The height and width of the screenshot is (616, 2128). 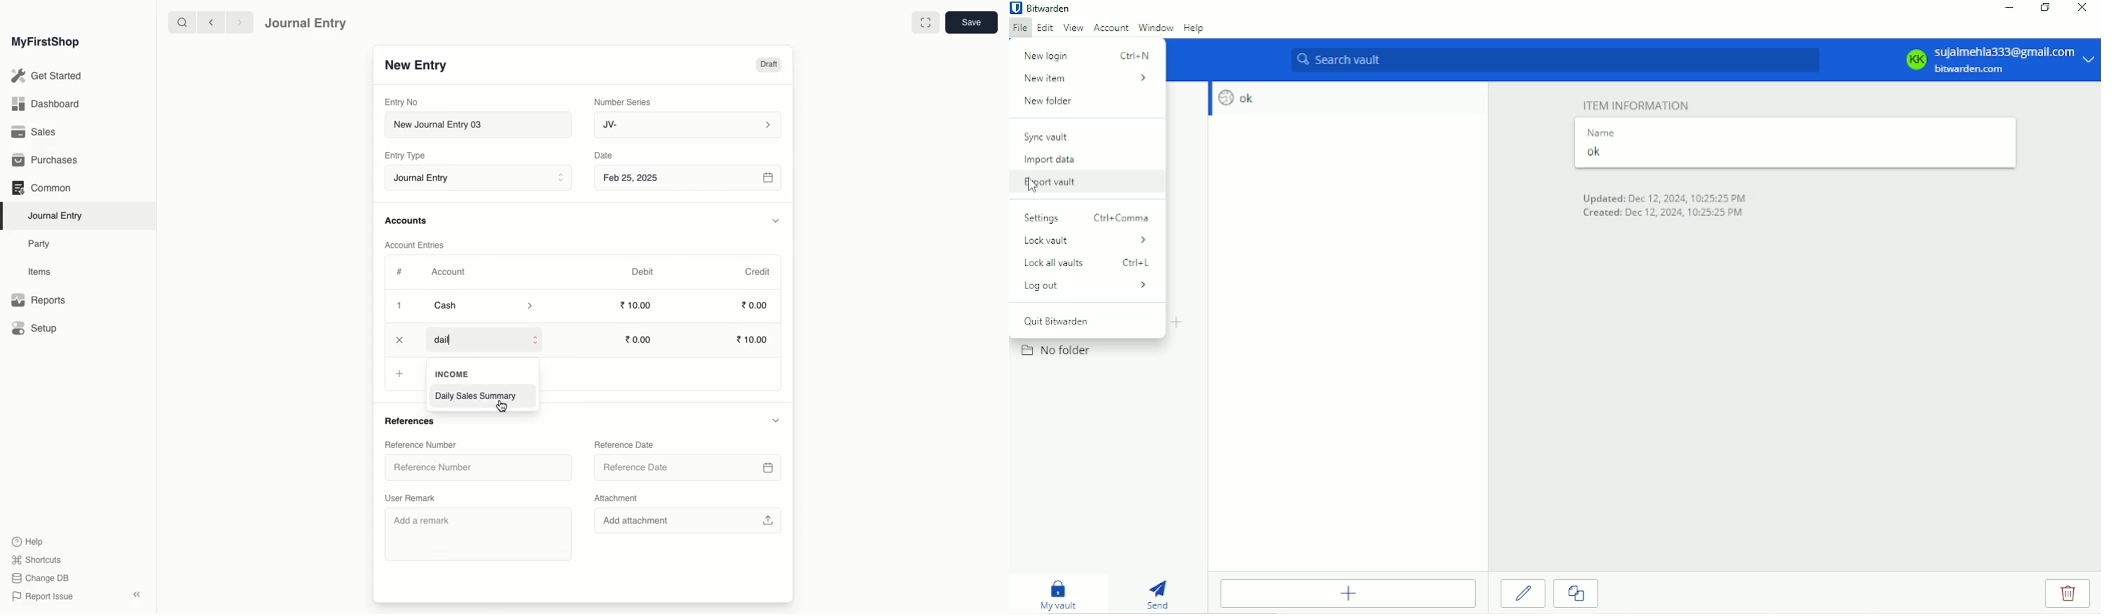 What do you see at coordinates (1233, 98) in the screenshot?
I see `ok` at bounding box center [1233, 98].